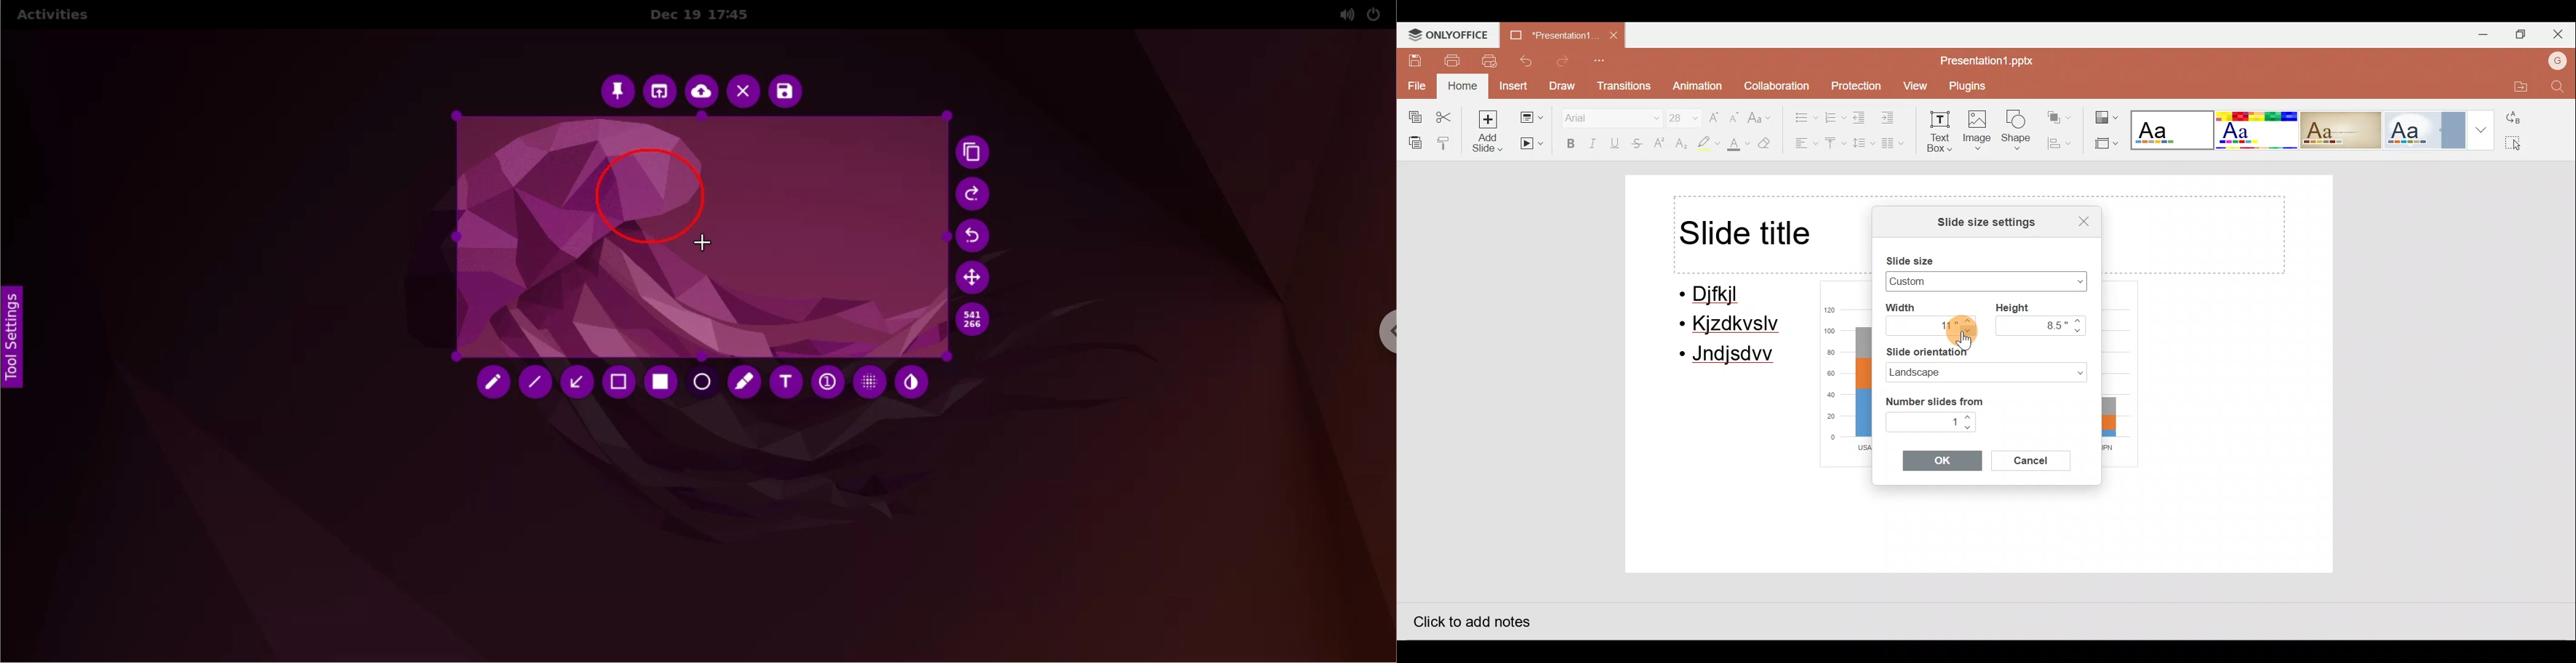  I want to click on Italic, so click(1593, 142).